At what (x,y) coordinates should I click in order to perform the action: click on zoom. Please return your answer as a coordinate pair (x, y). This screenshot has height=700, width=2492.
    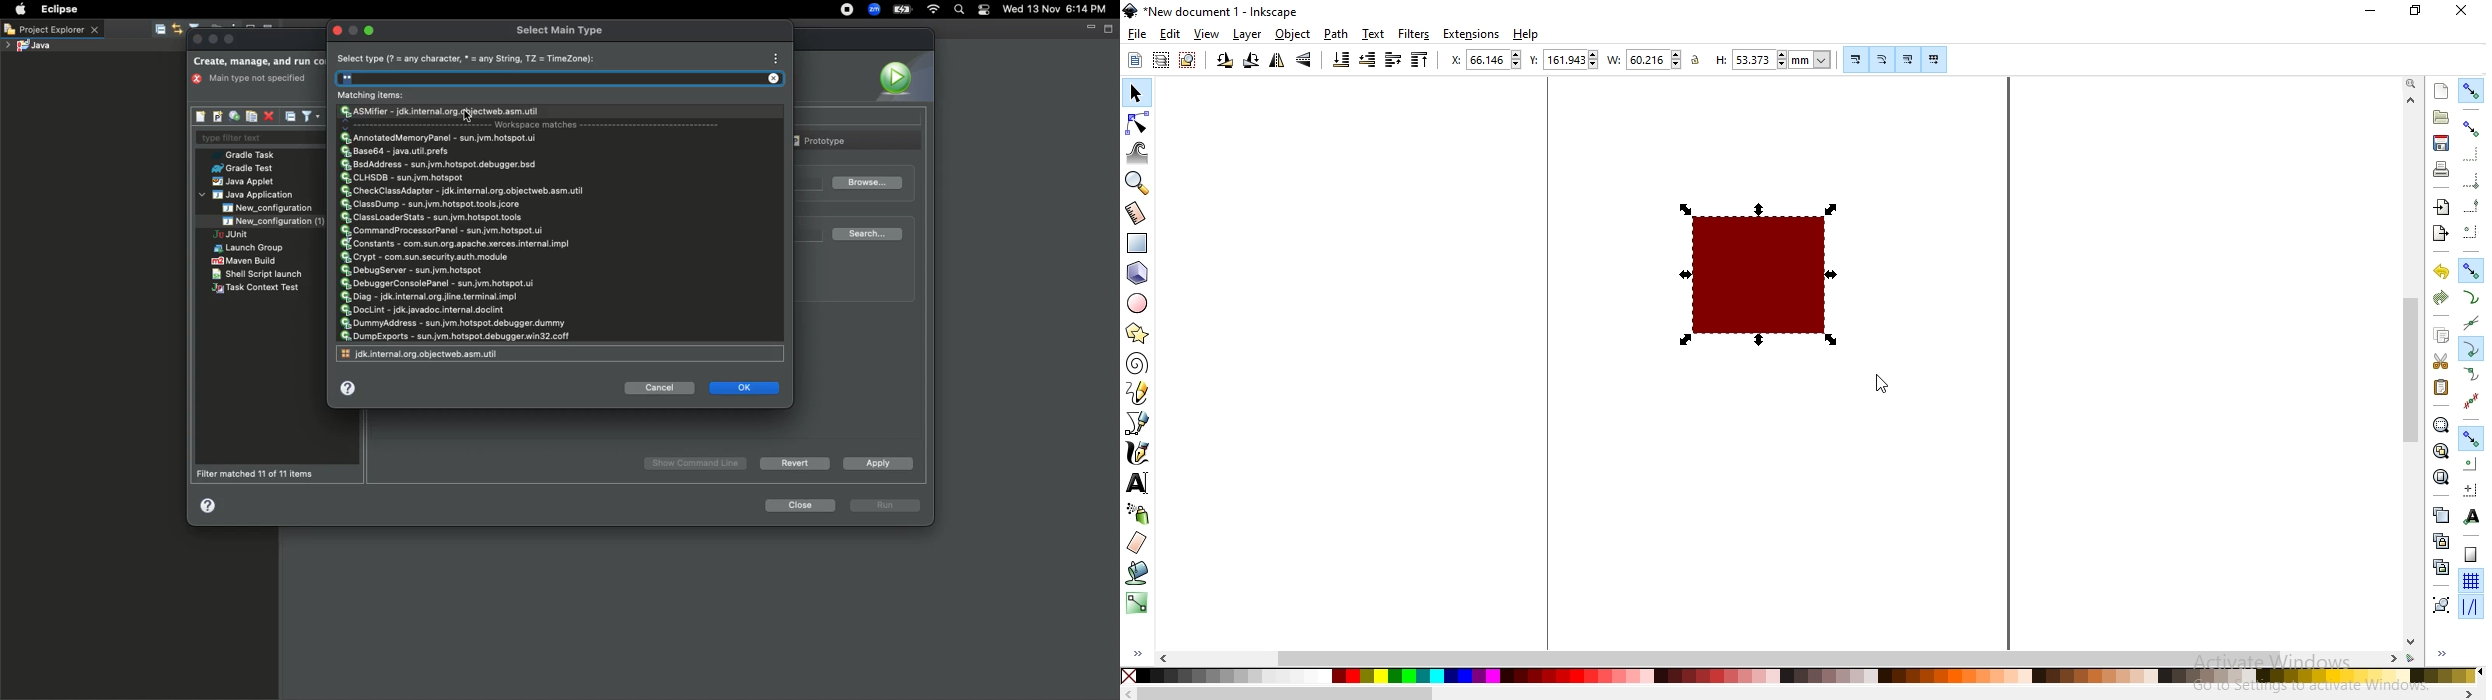
    Looking at the image, I should click on (2410, 85).